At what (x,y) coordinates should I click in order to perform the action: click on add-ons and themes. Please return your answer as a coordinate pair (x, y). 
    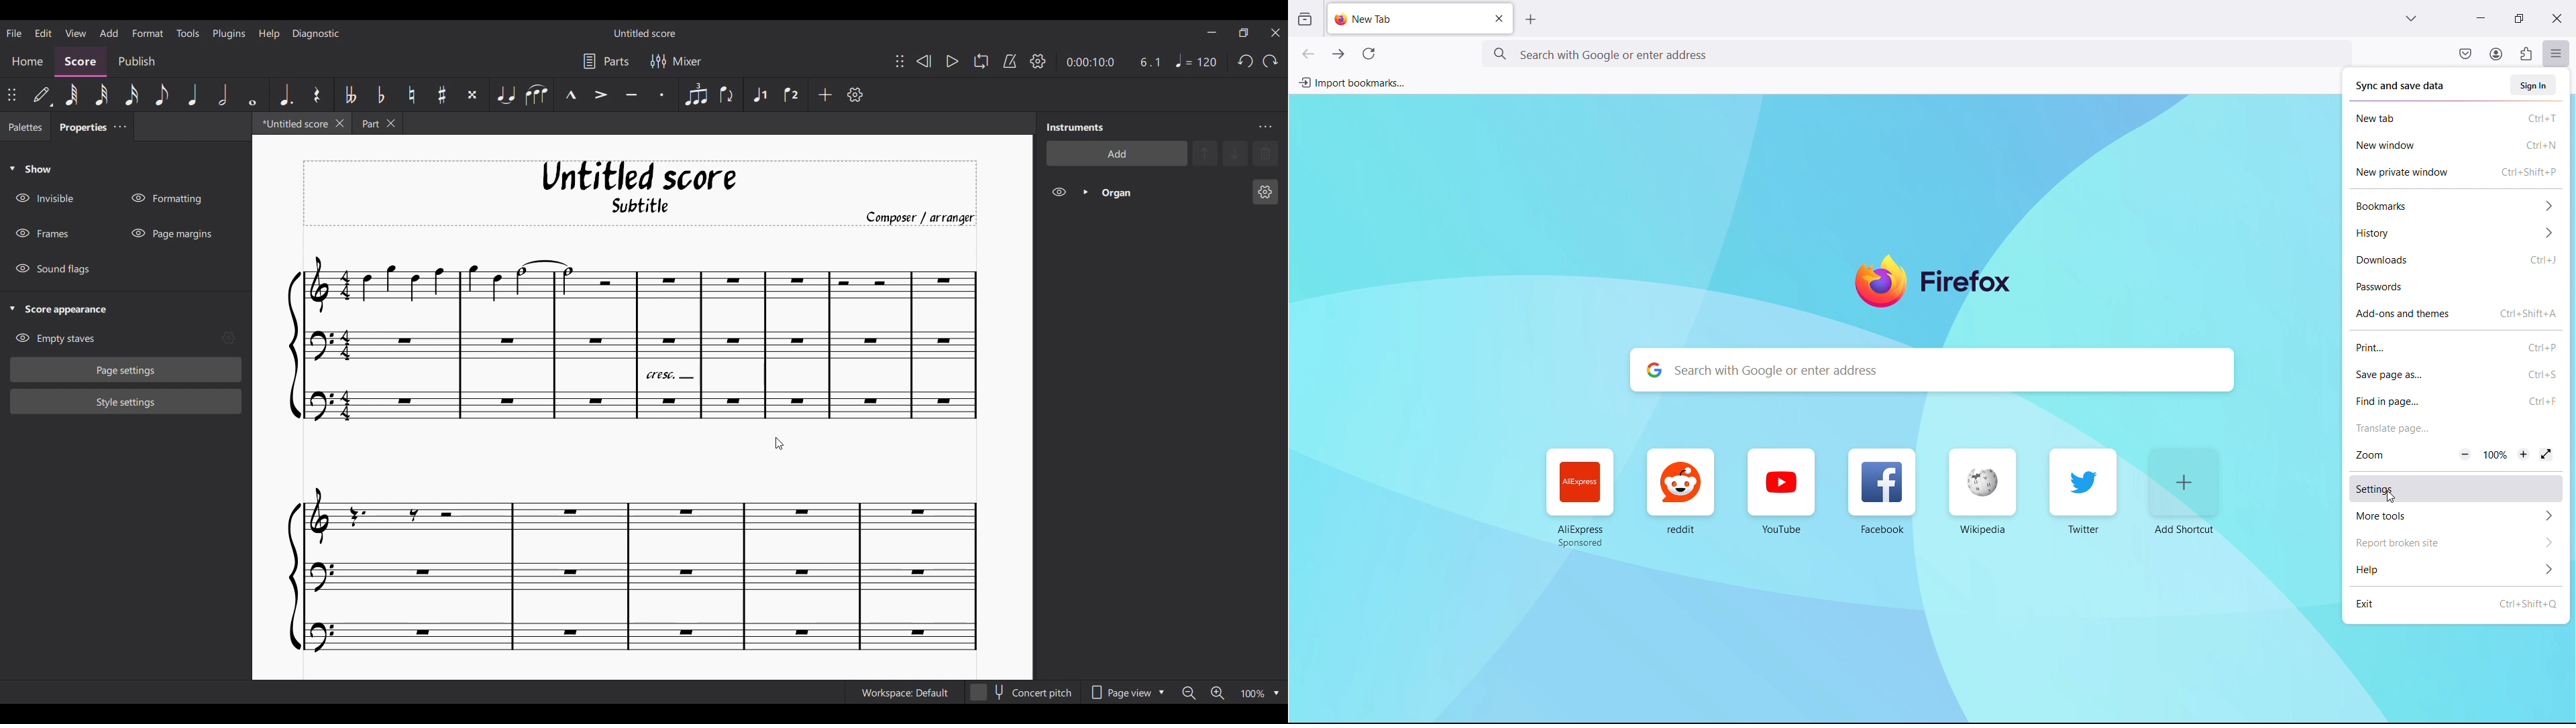
    Looking at the image, I should click on (2457, 313).